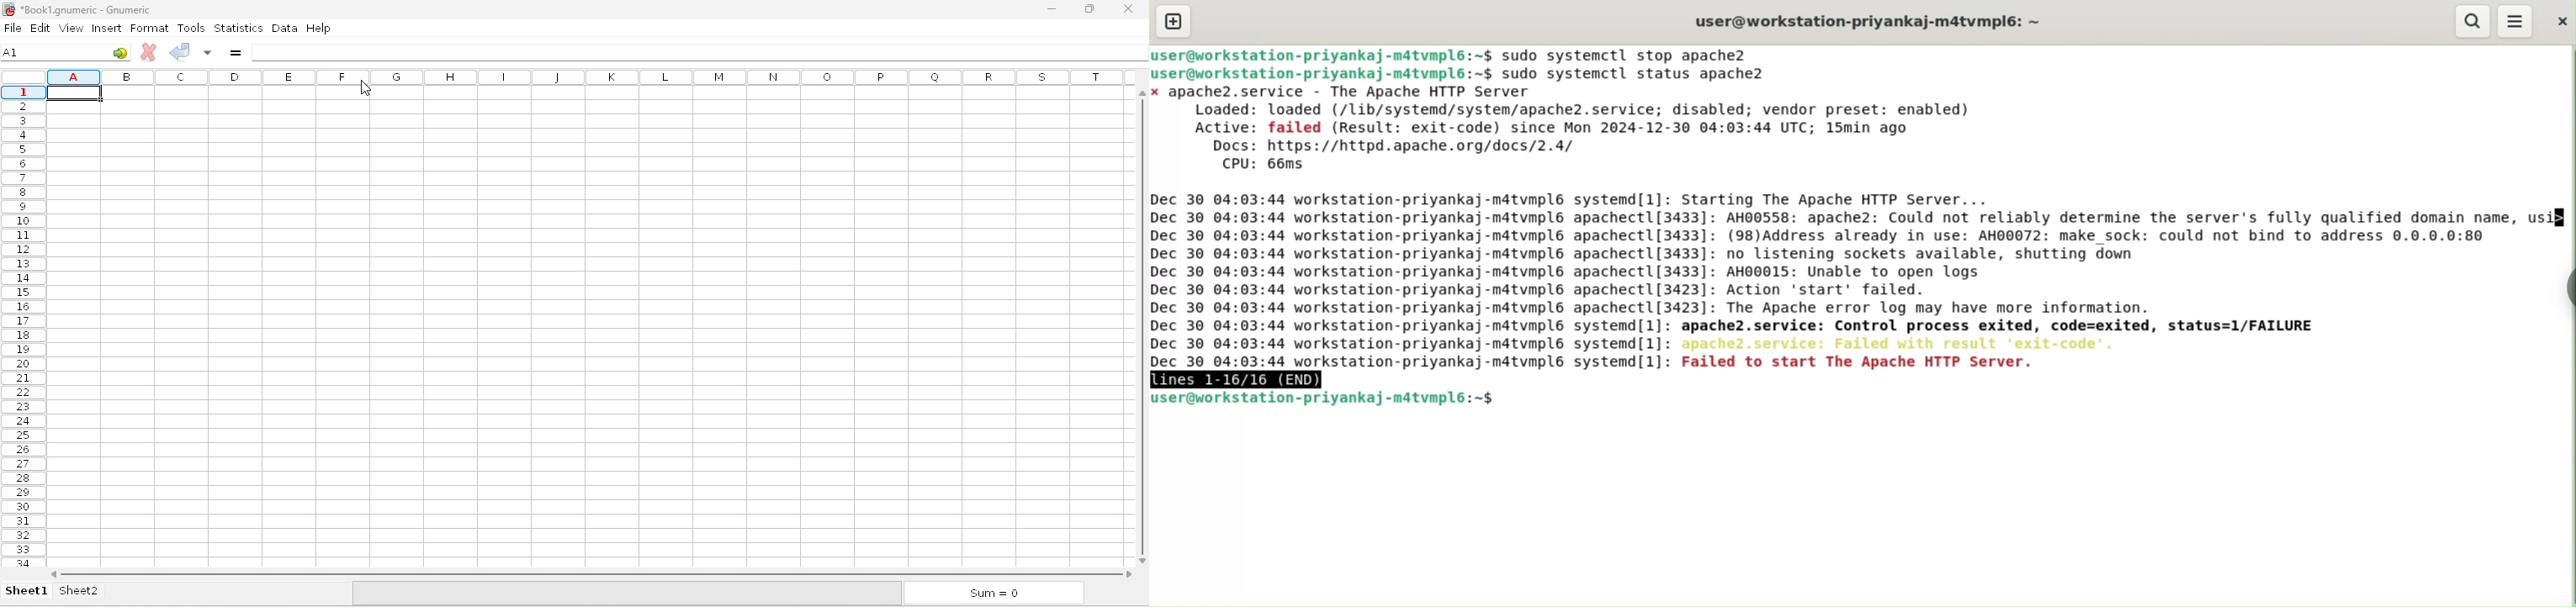 The image size is (2576, 616). Describe the element at coordinates (1326, 400) in the screenshot. I see `user@workstation-priyankaj-m4tvmlp6:~$` at that location.